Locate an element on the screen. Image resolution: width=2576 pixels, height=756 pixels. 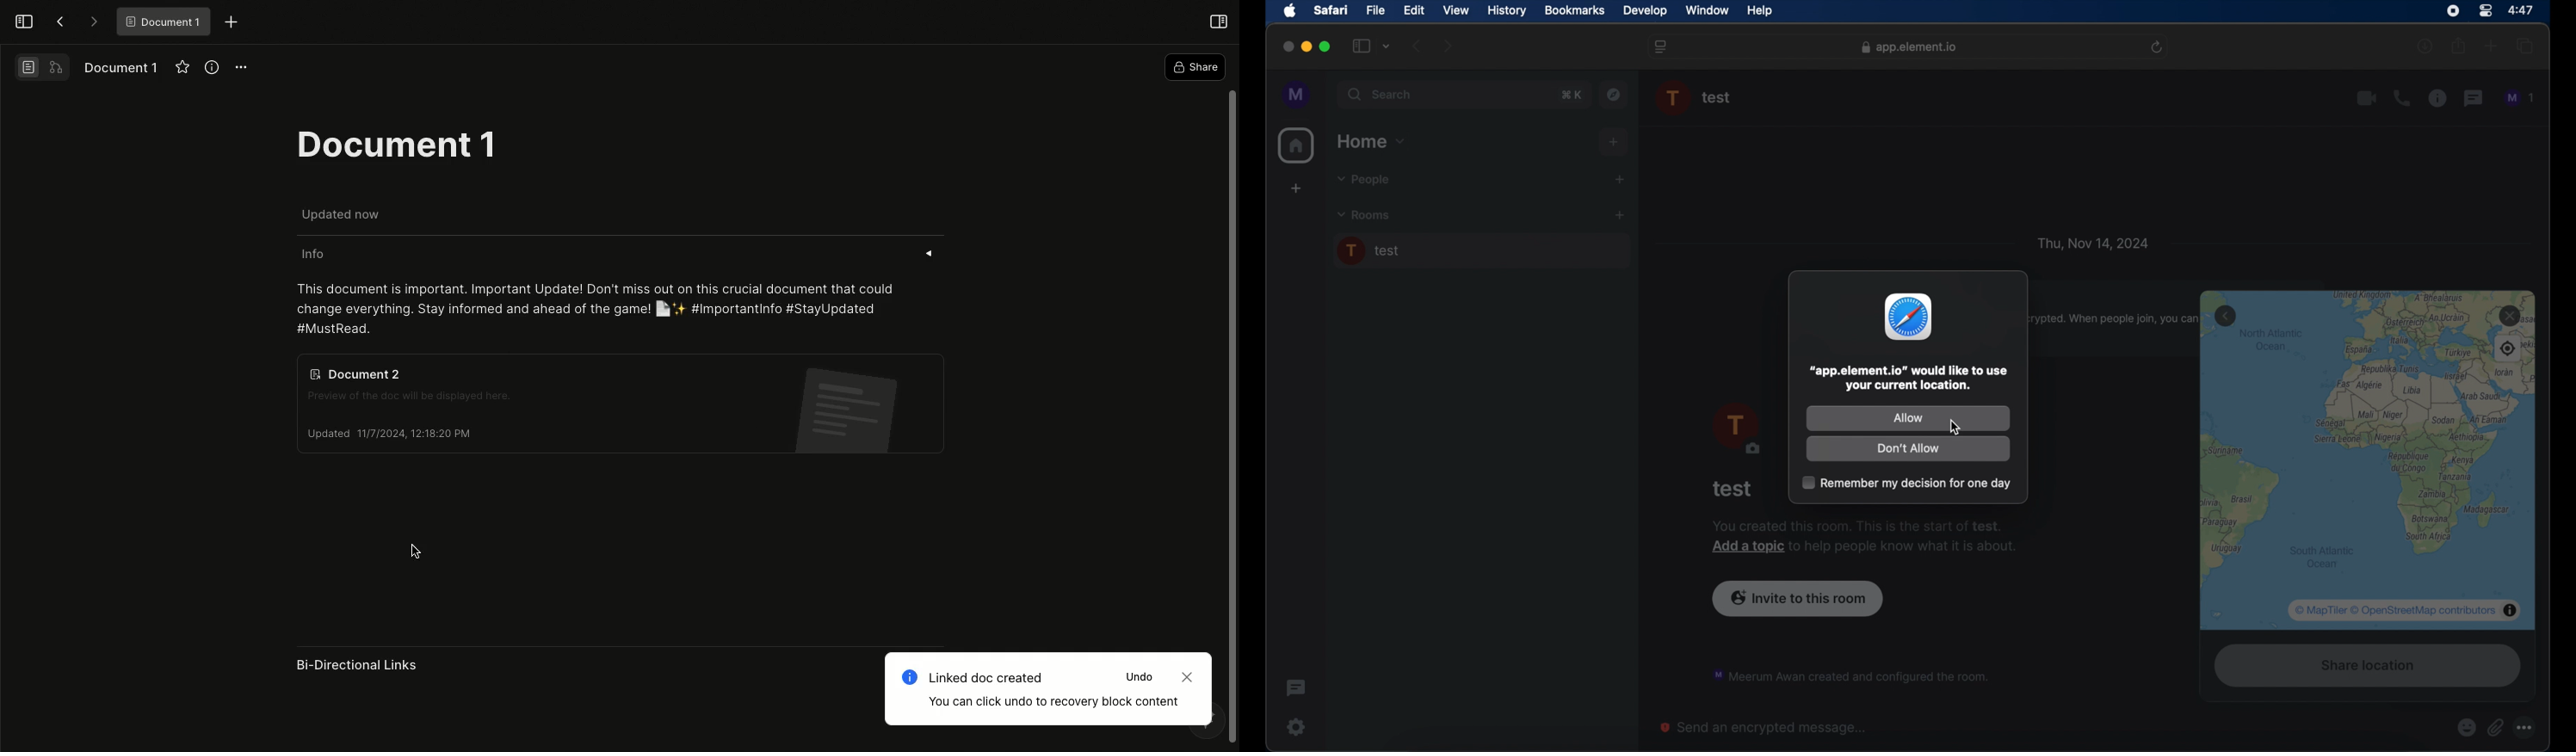
maximize is located at coordinates (1326, 47).